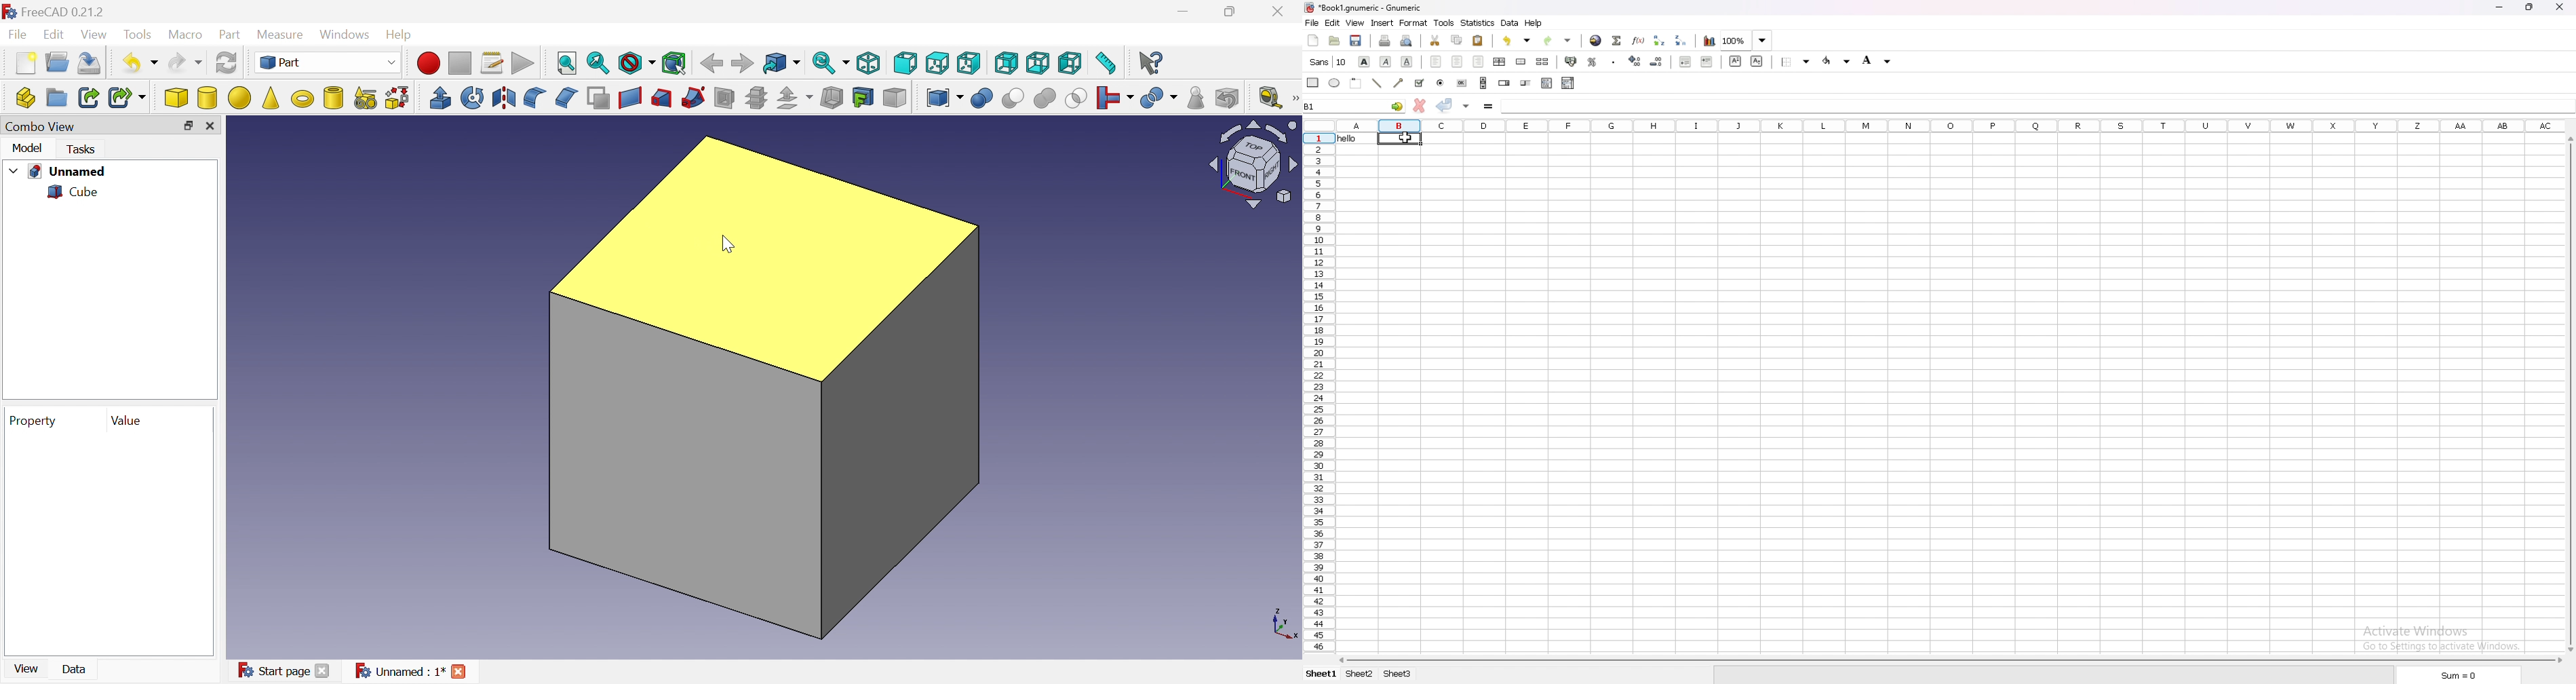 This screenshot has width=2576, height=700. What do you see at coordinates (227, 62) in the screenshot?
I see `Refresh` at bounding box center [227, 62].